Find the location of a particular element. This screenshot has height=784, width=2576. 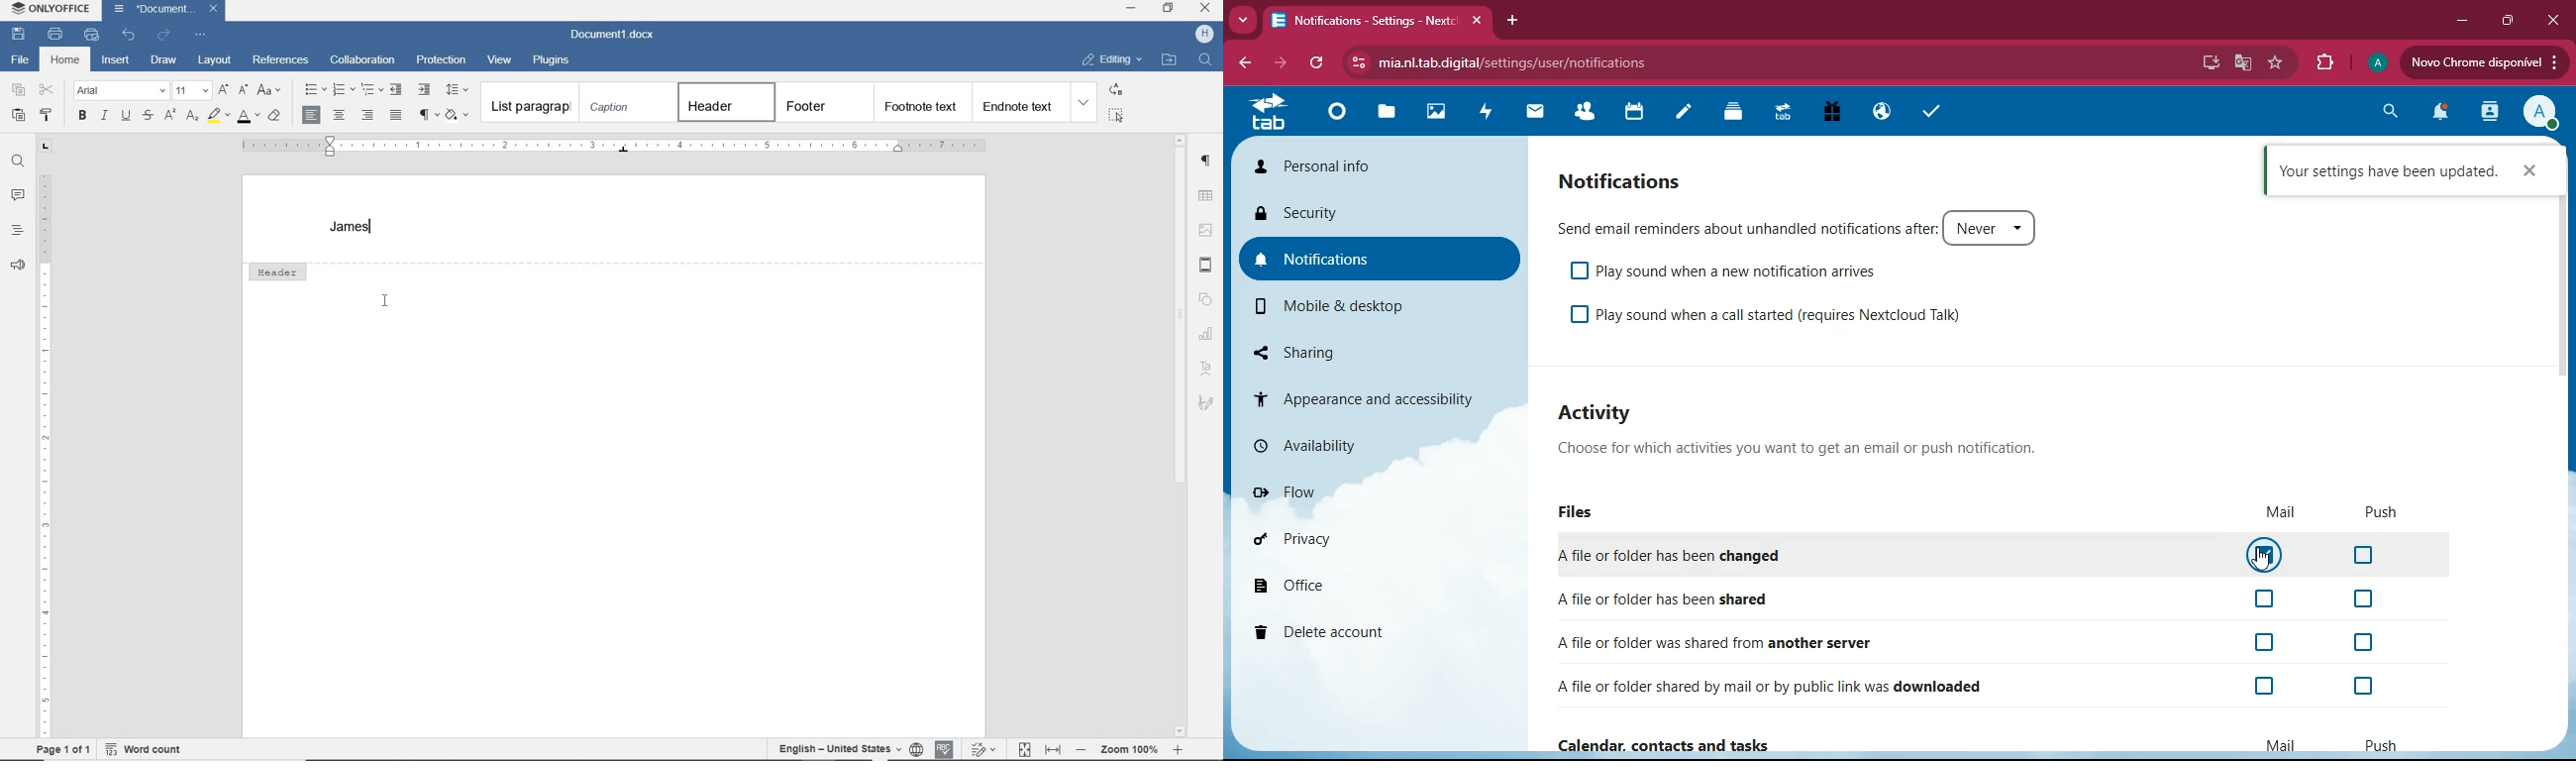

refresh is located at coordinates (1316, 63).